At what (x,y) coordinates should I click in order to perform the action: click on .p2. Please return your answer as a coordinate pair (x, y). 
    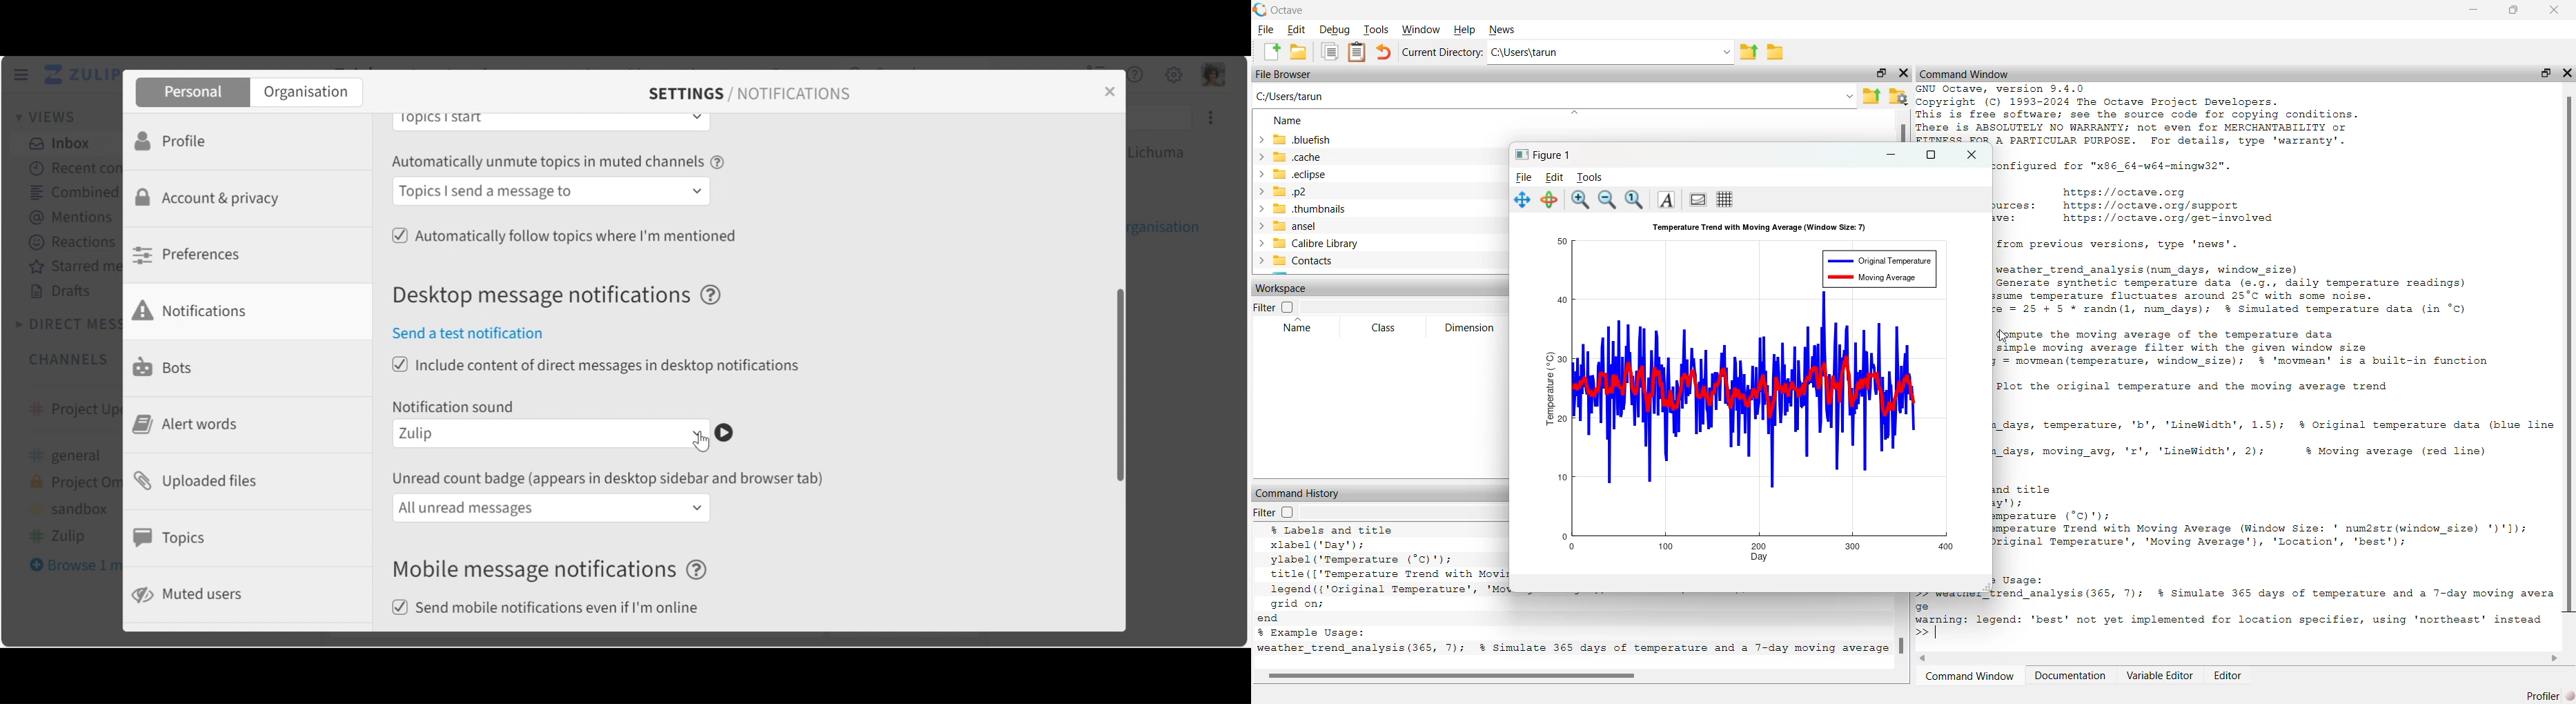
    Looking at the image, I should click on (1283, 193).